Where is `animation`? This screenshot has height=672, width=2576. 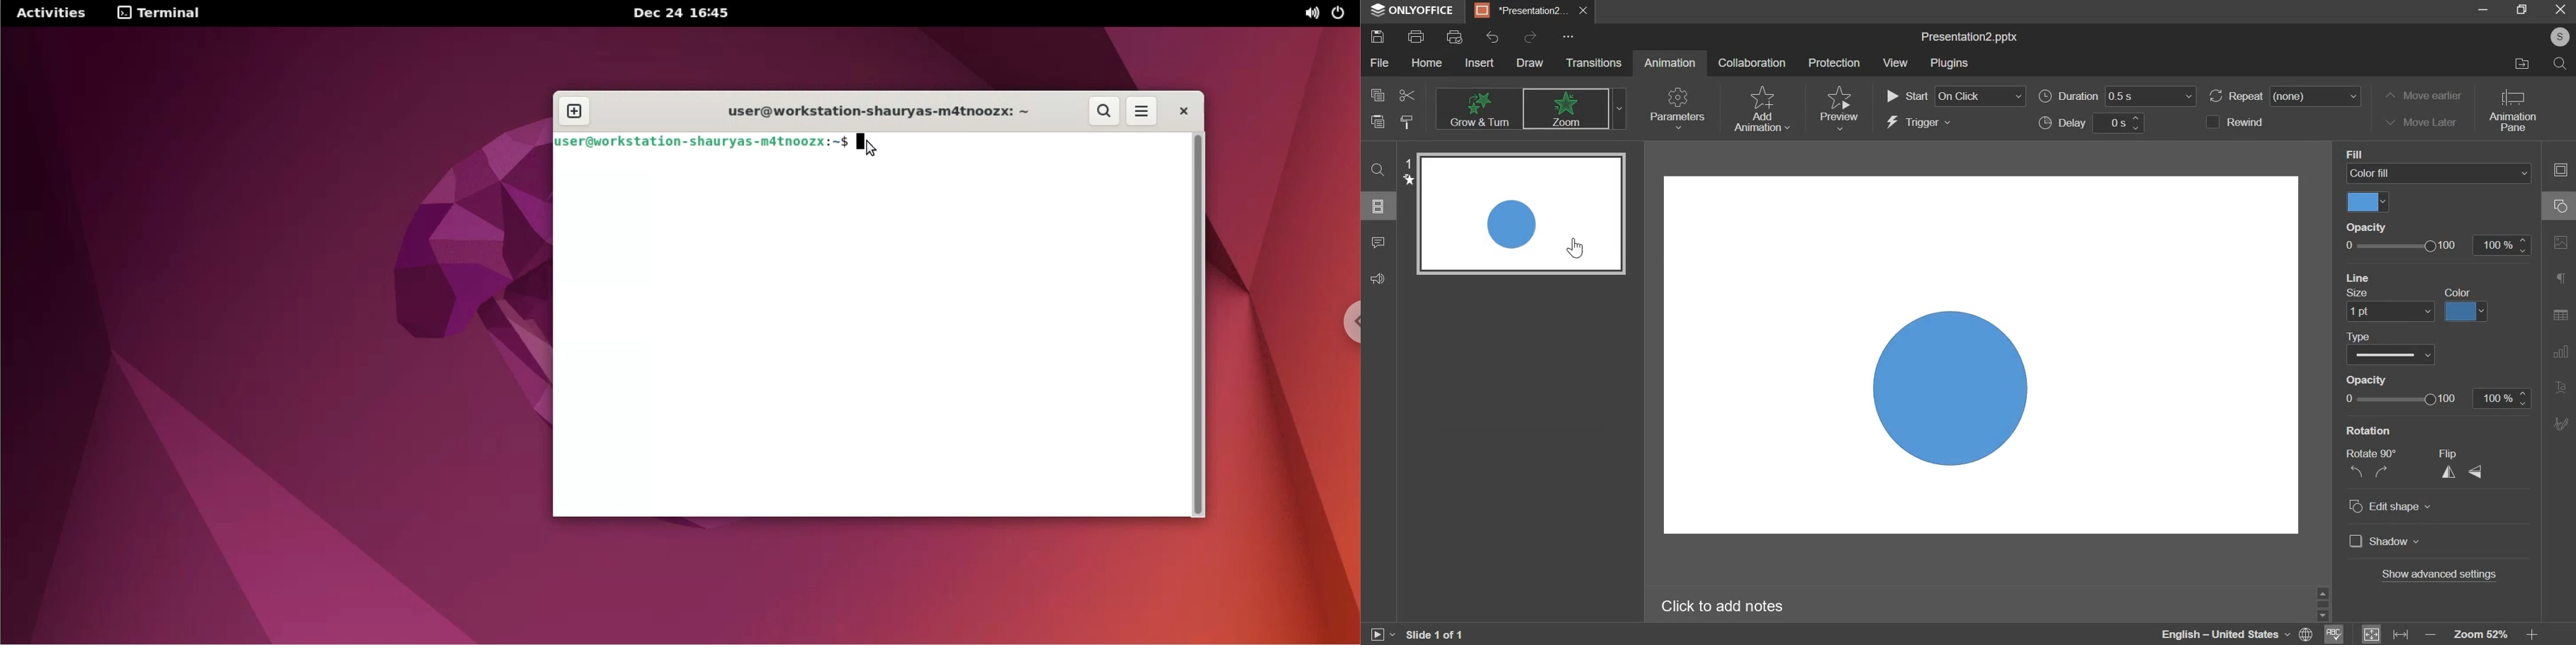
animation is located at coordinates (1670, 60).